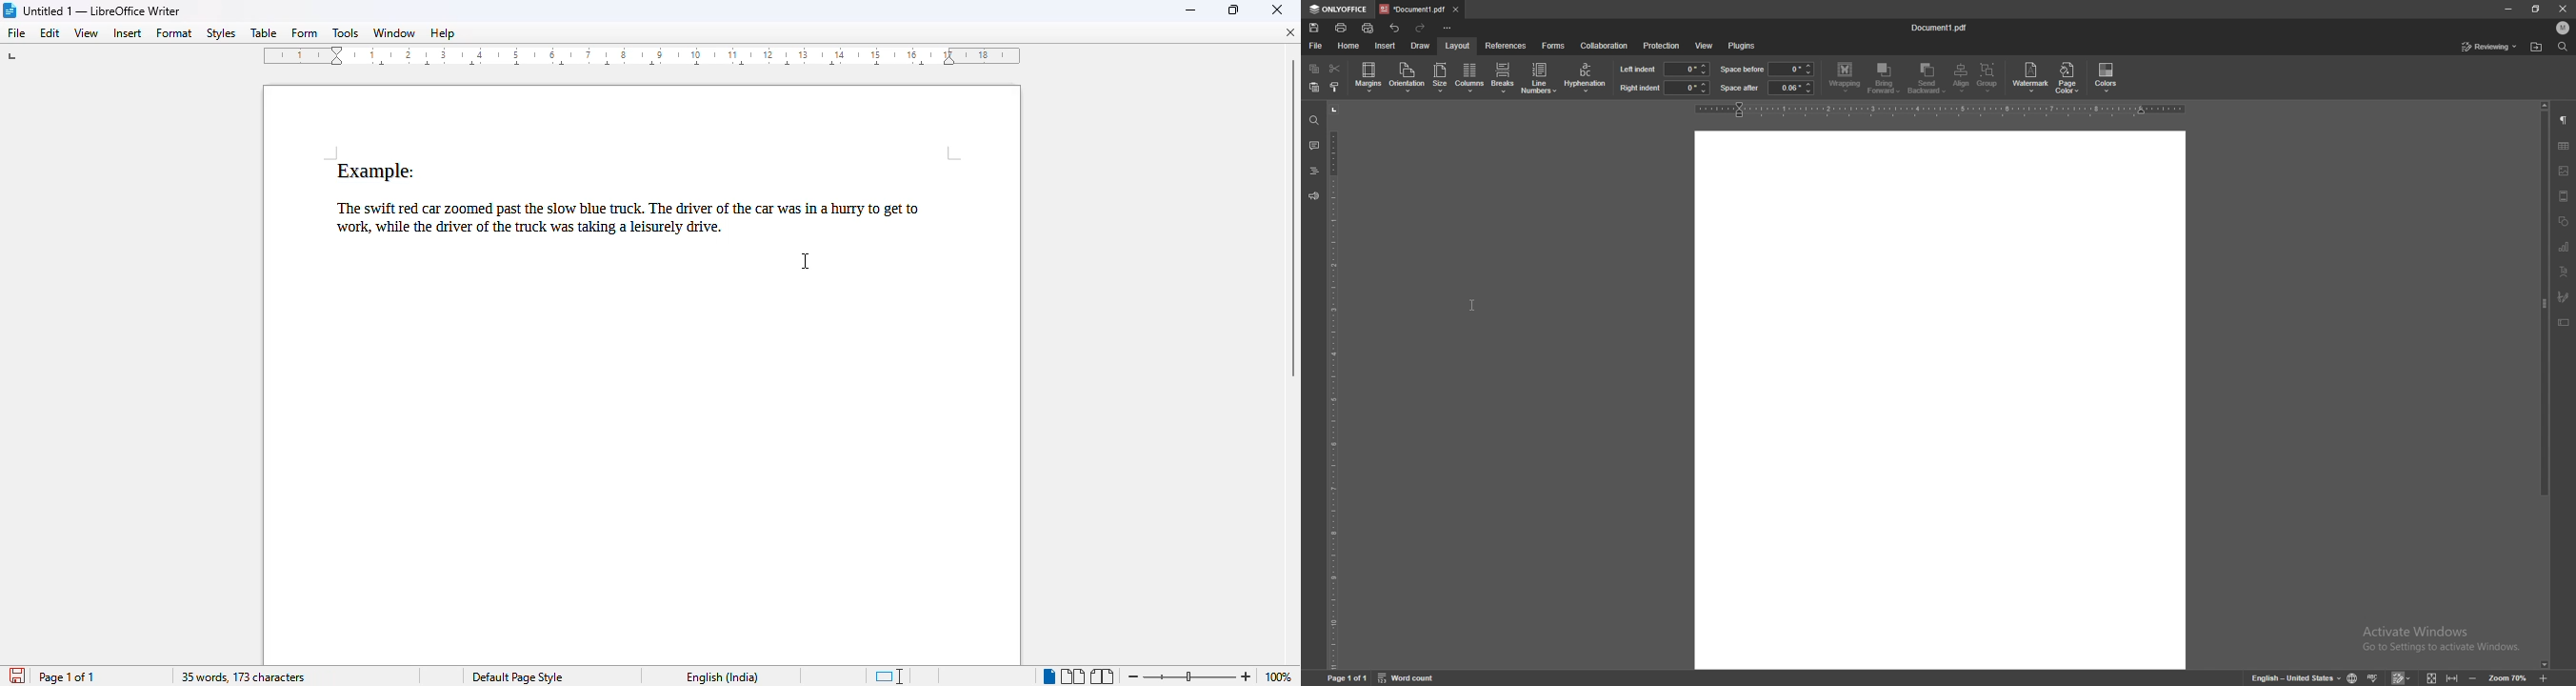 The width and height of the screenshot is (2576, 700). Describe the element at coordinates (2508, 9) in the screenshot. I see `minimize` at that location.